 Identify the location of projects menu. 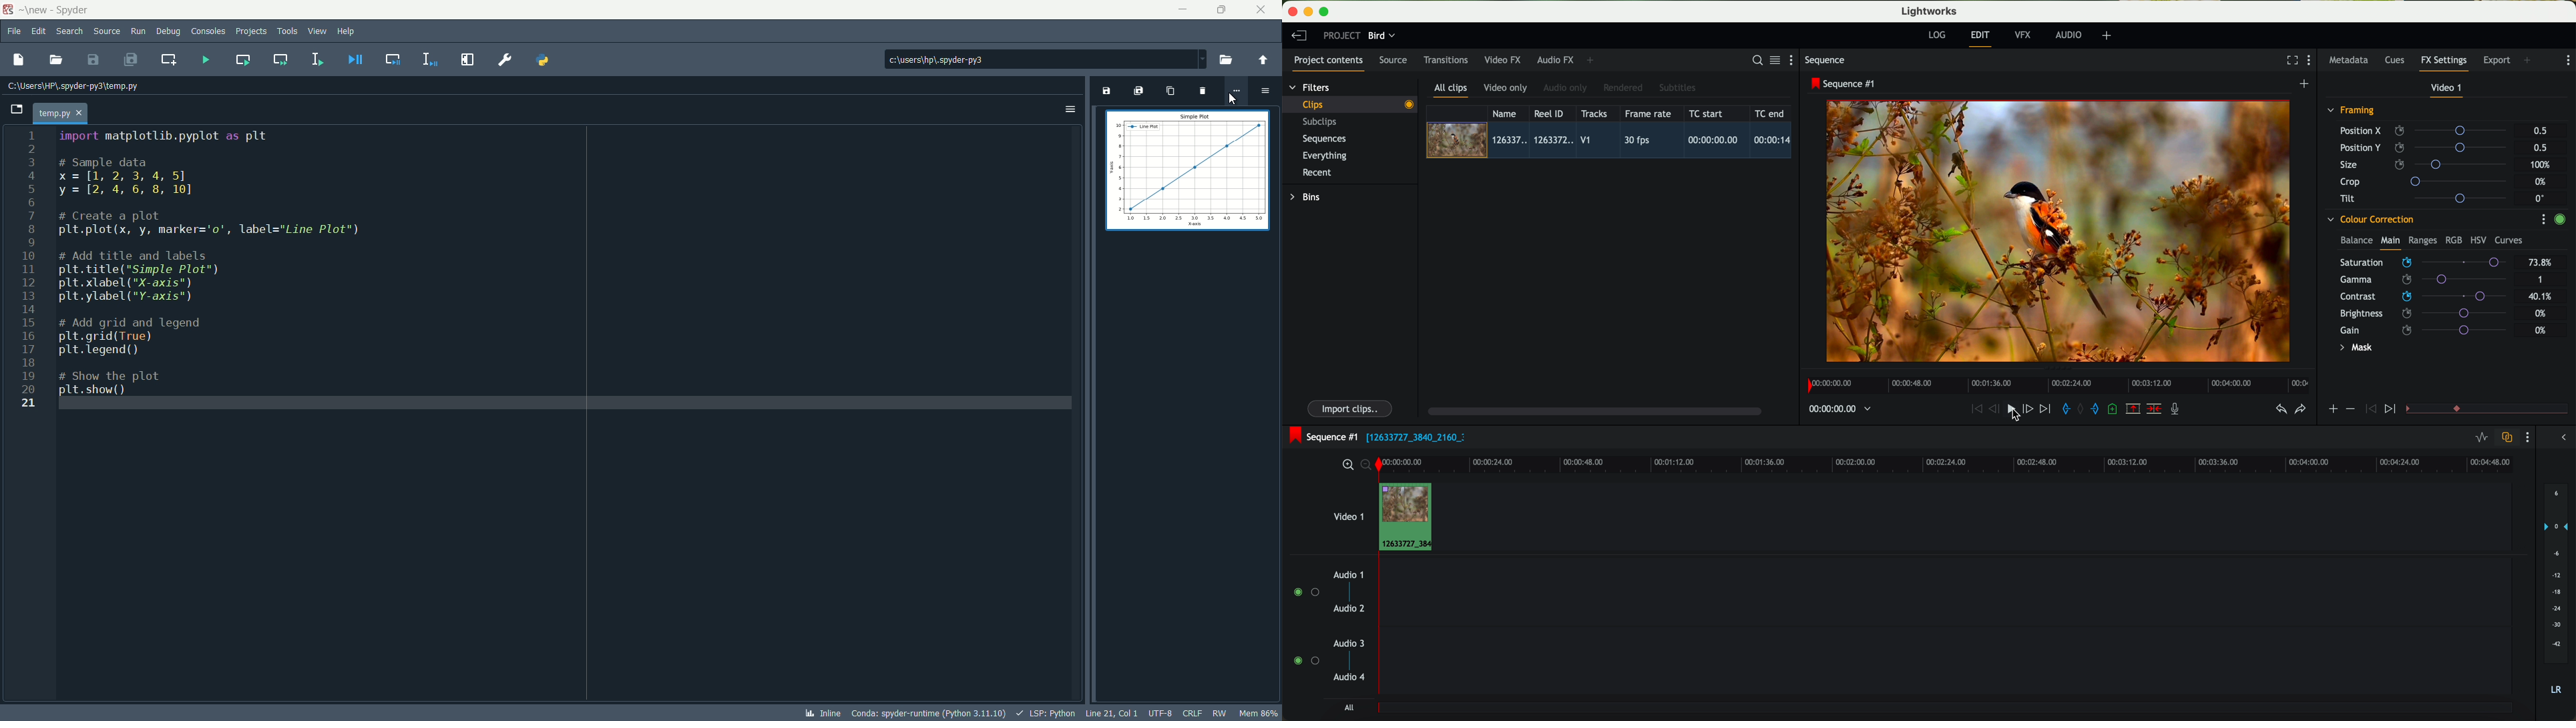
(251, 31).